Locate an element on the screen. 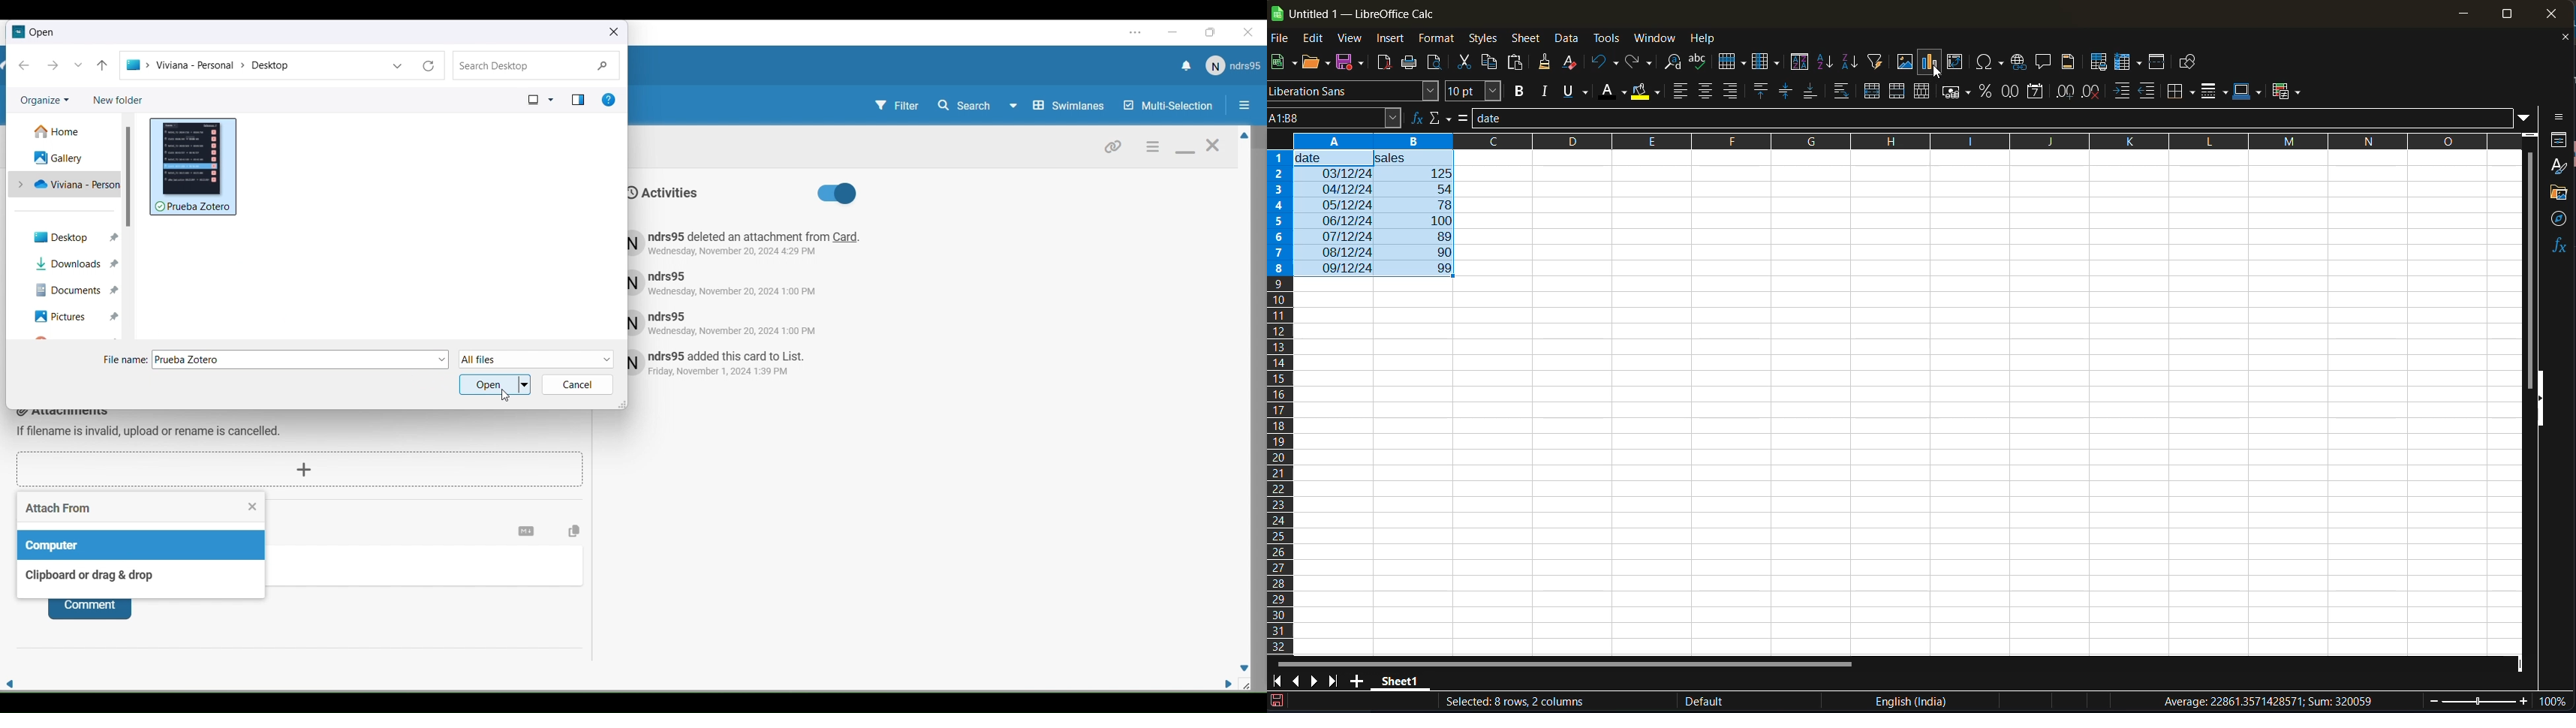 The height and width of the screenshot is (728, 2576). open is located at coordinates (1311, 63).